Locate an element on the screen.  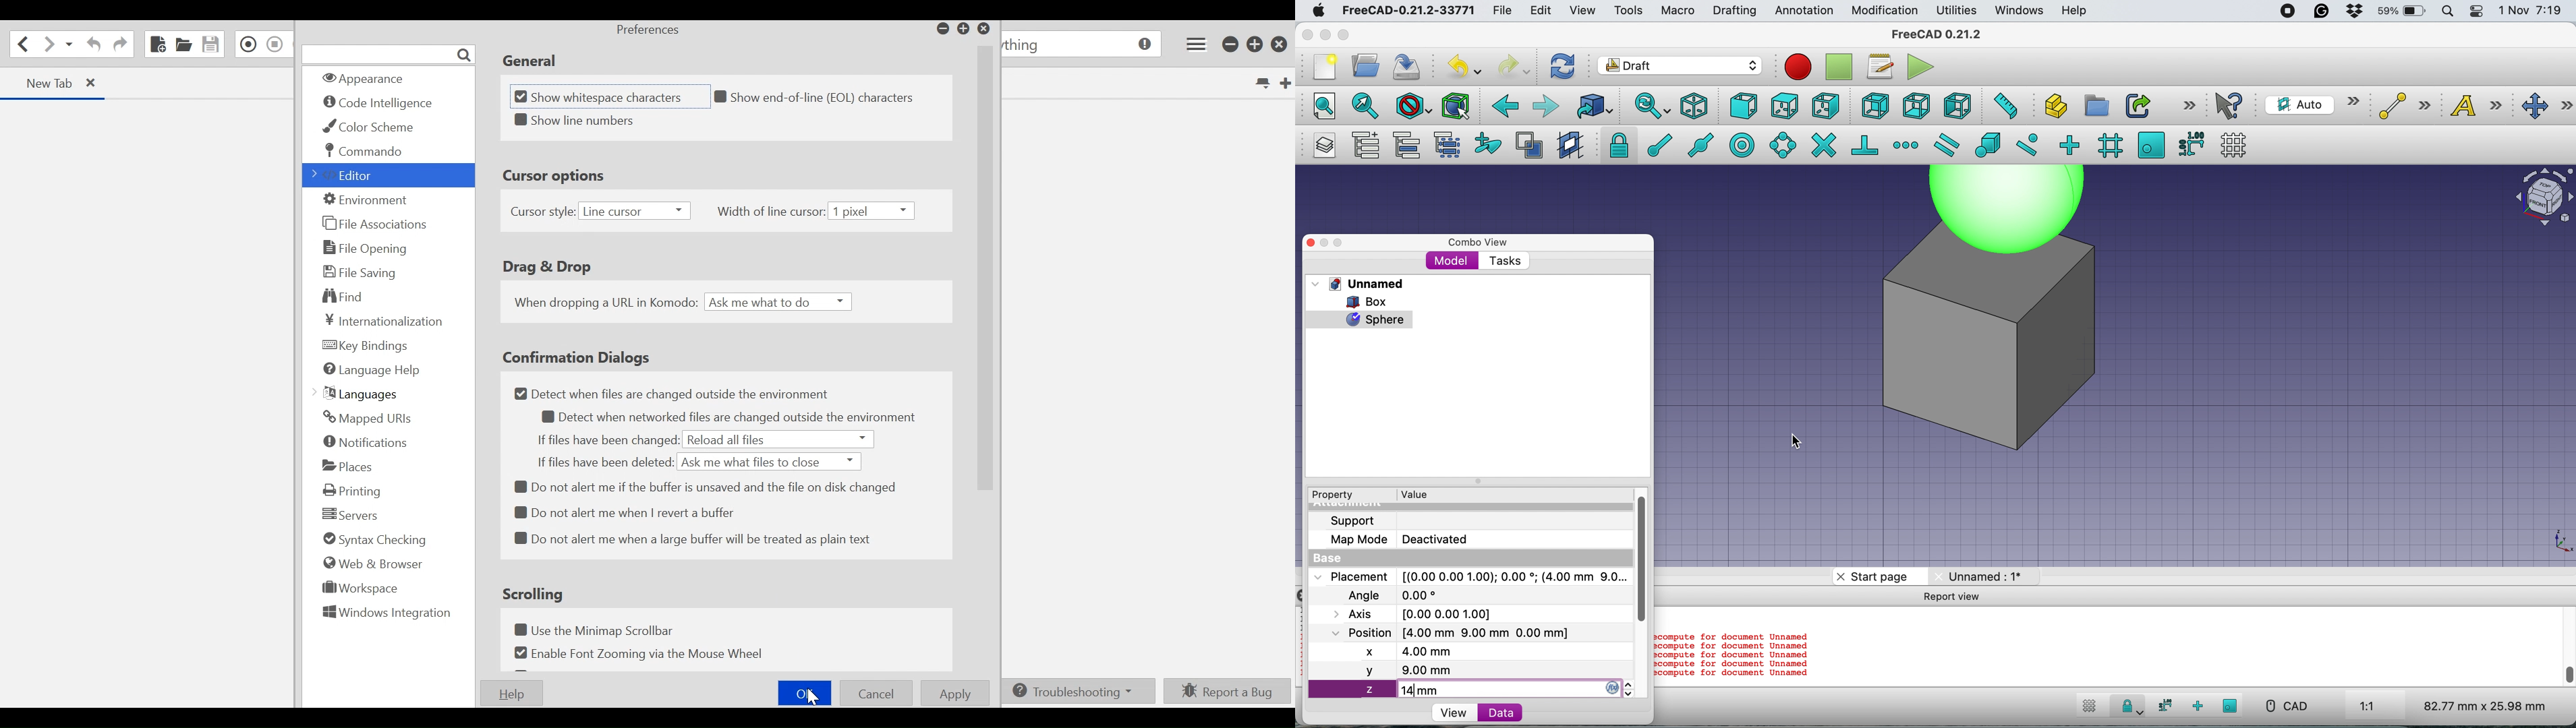
create group is located at coordinates (2096, 106).